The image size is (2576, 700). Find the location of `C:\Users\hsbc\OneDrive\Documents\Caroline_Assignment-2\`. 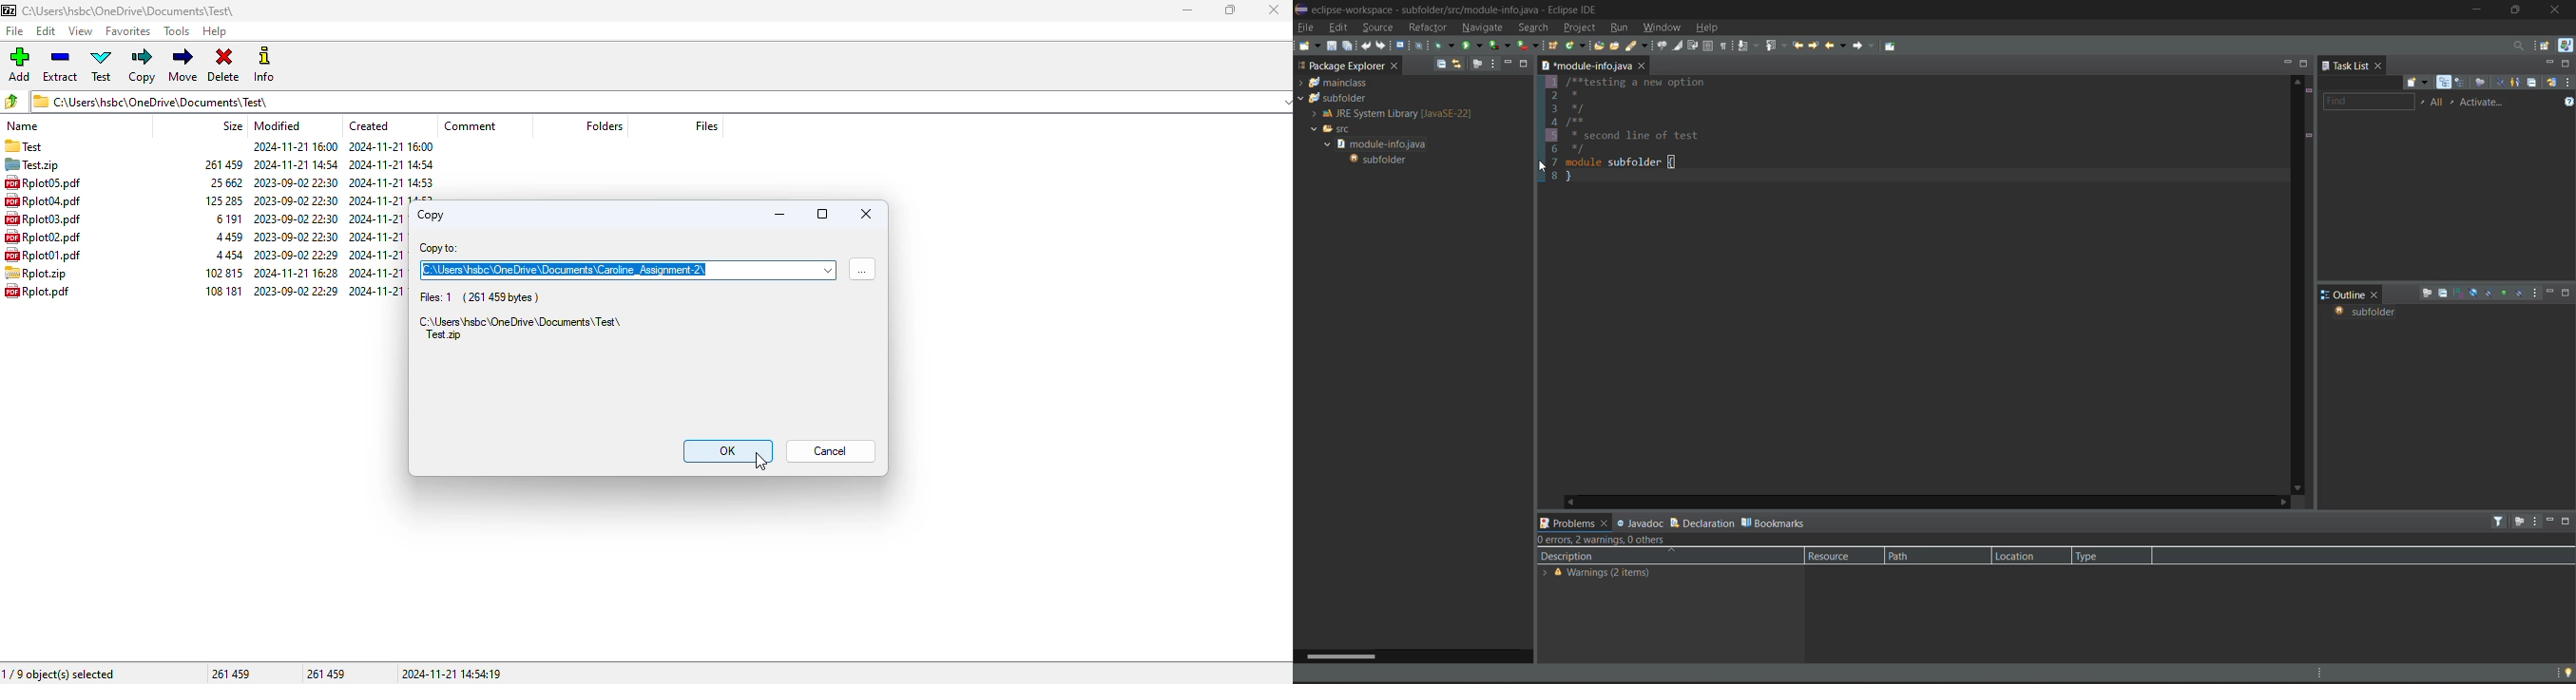

C:\Users\hsbc\OneDrive\Documents\Caroline_Assignment-2\ is located at coordinates (564, 270).